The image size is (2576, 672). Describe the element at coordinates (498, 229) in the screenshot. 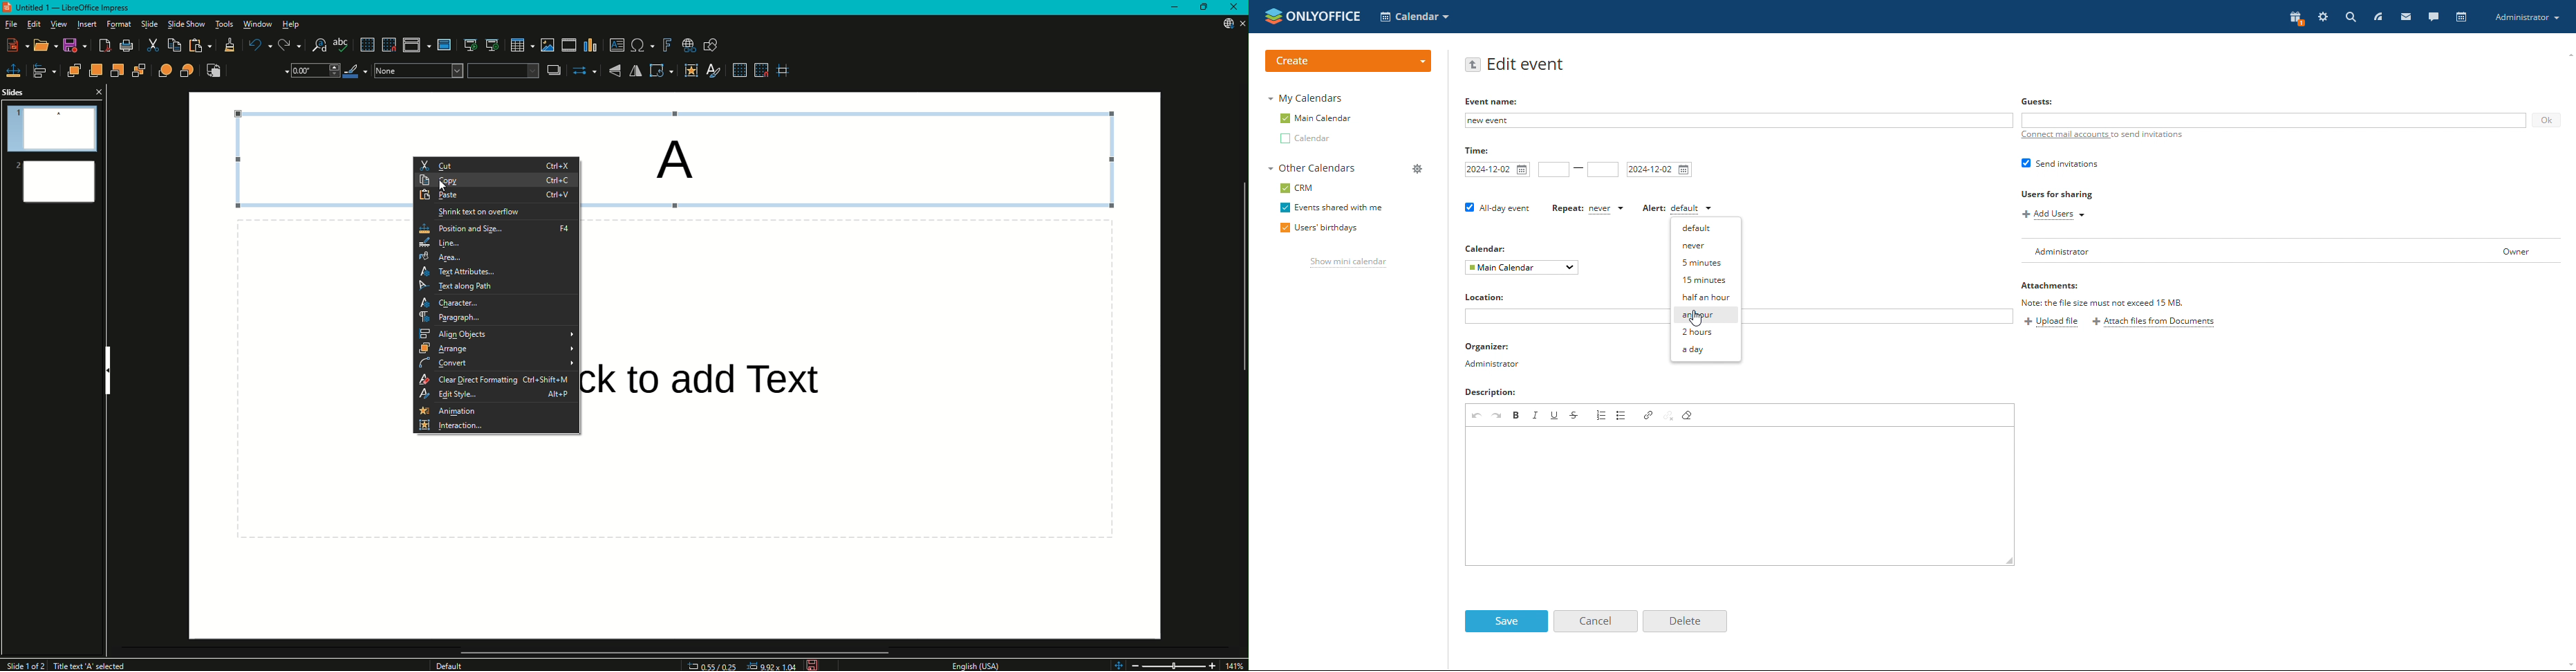

I see `Position and Size` at that location.